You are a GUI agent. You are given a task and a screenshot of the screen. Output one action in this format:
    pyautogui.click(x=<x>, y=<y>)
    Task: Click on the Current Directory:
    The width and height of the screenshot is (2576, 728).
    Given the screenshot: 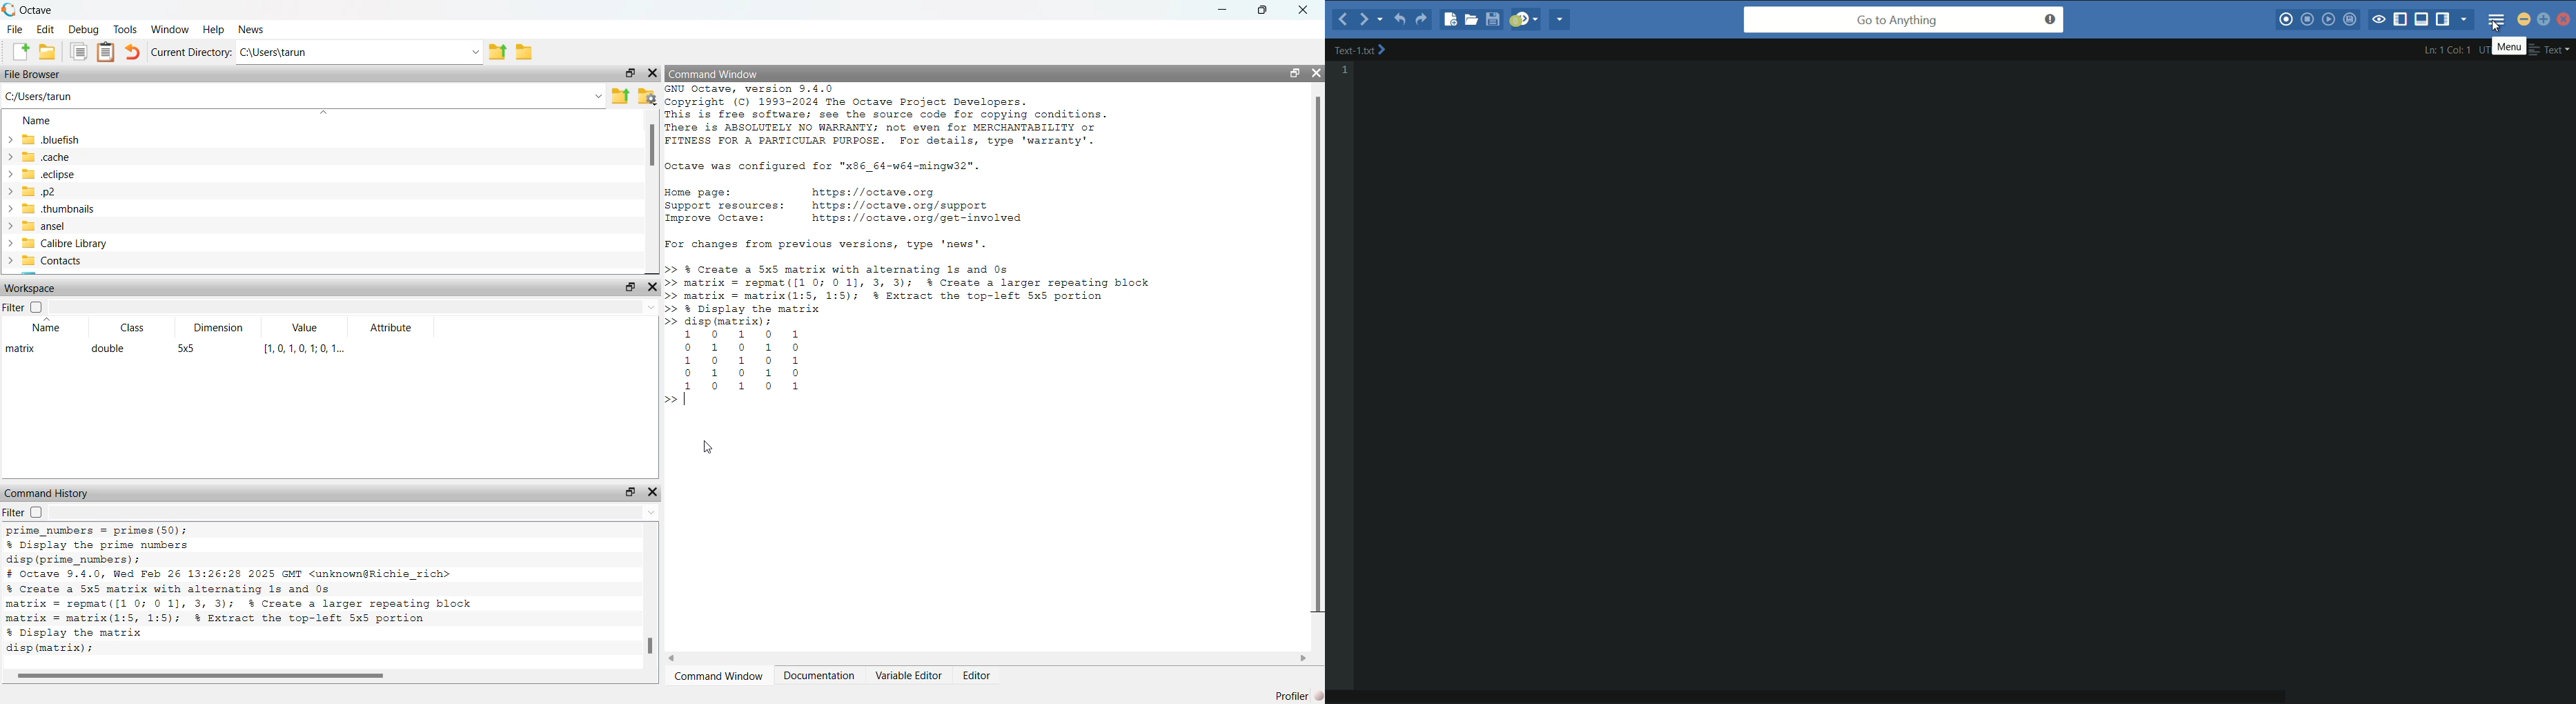 What is the action you would take?
    pyautogui.click(x=192, y=52)
    